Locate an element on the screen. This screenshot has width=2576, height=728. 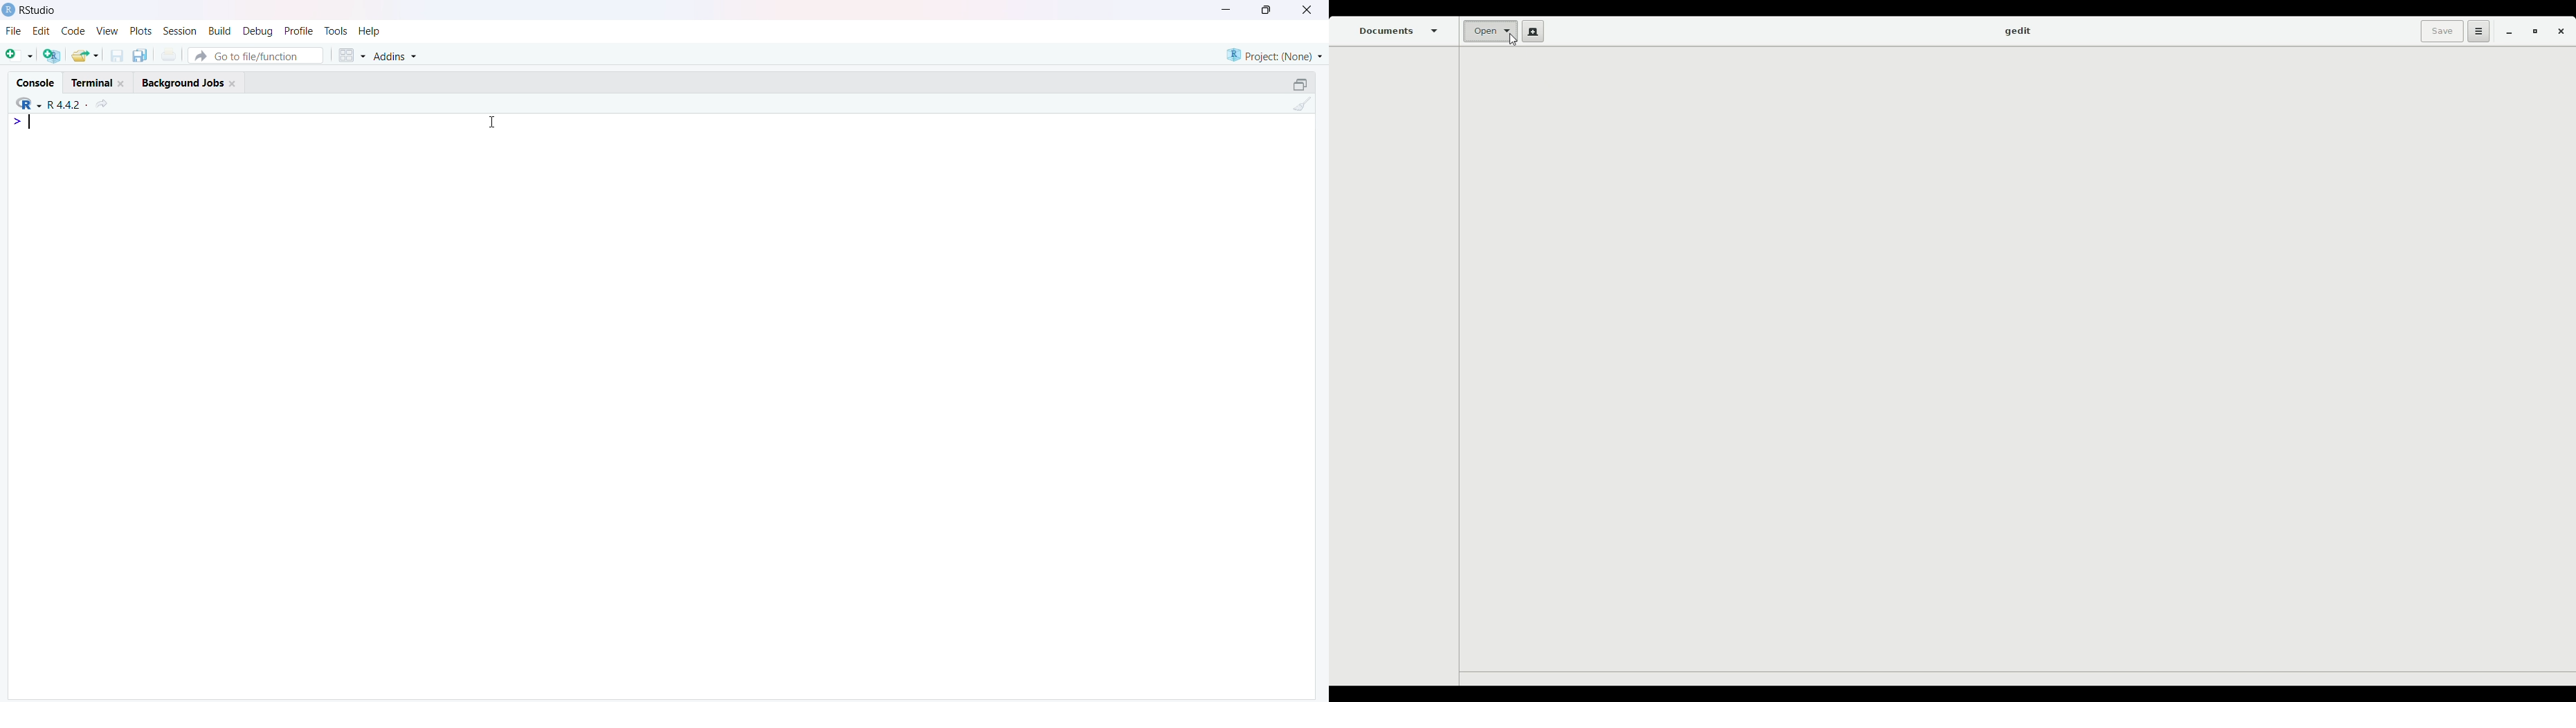
Maximize is located at coordinates (1267, 10).